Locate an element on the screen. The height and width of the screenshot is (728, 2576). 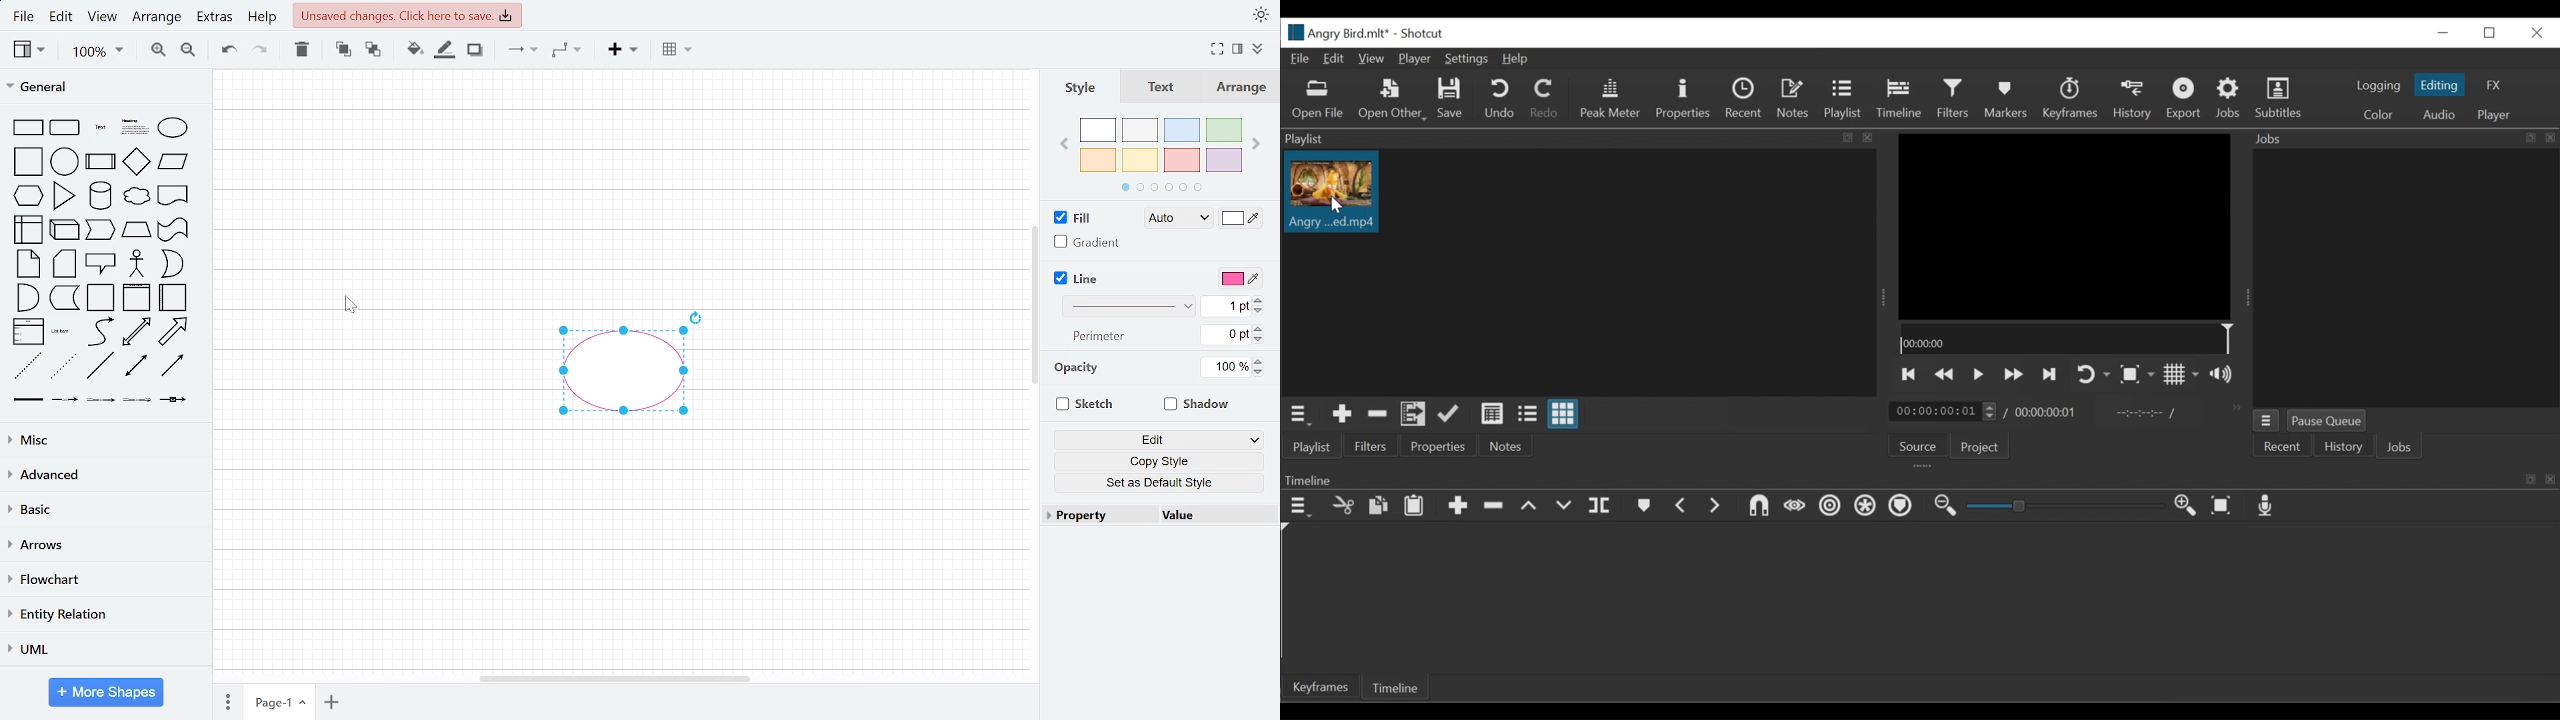
Jobs is located at coordinates (2401, 447).